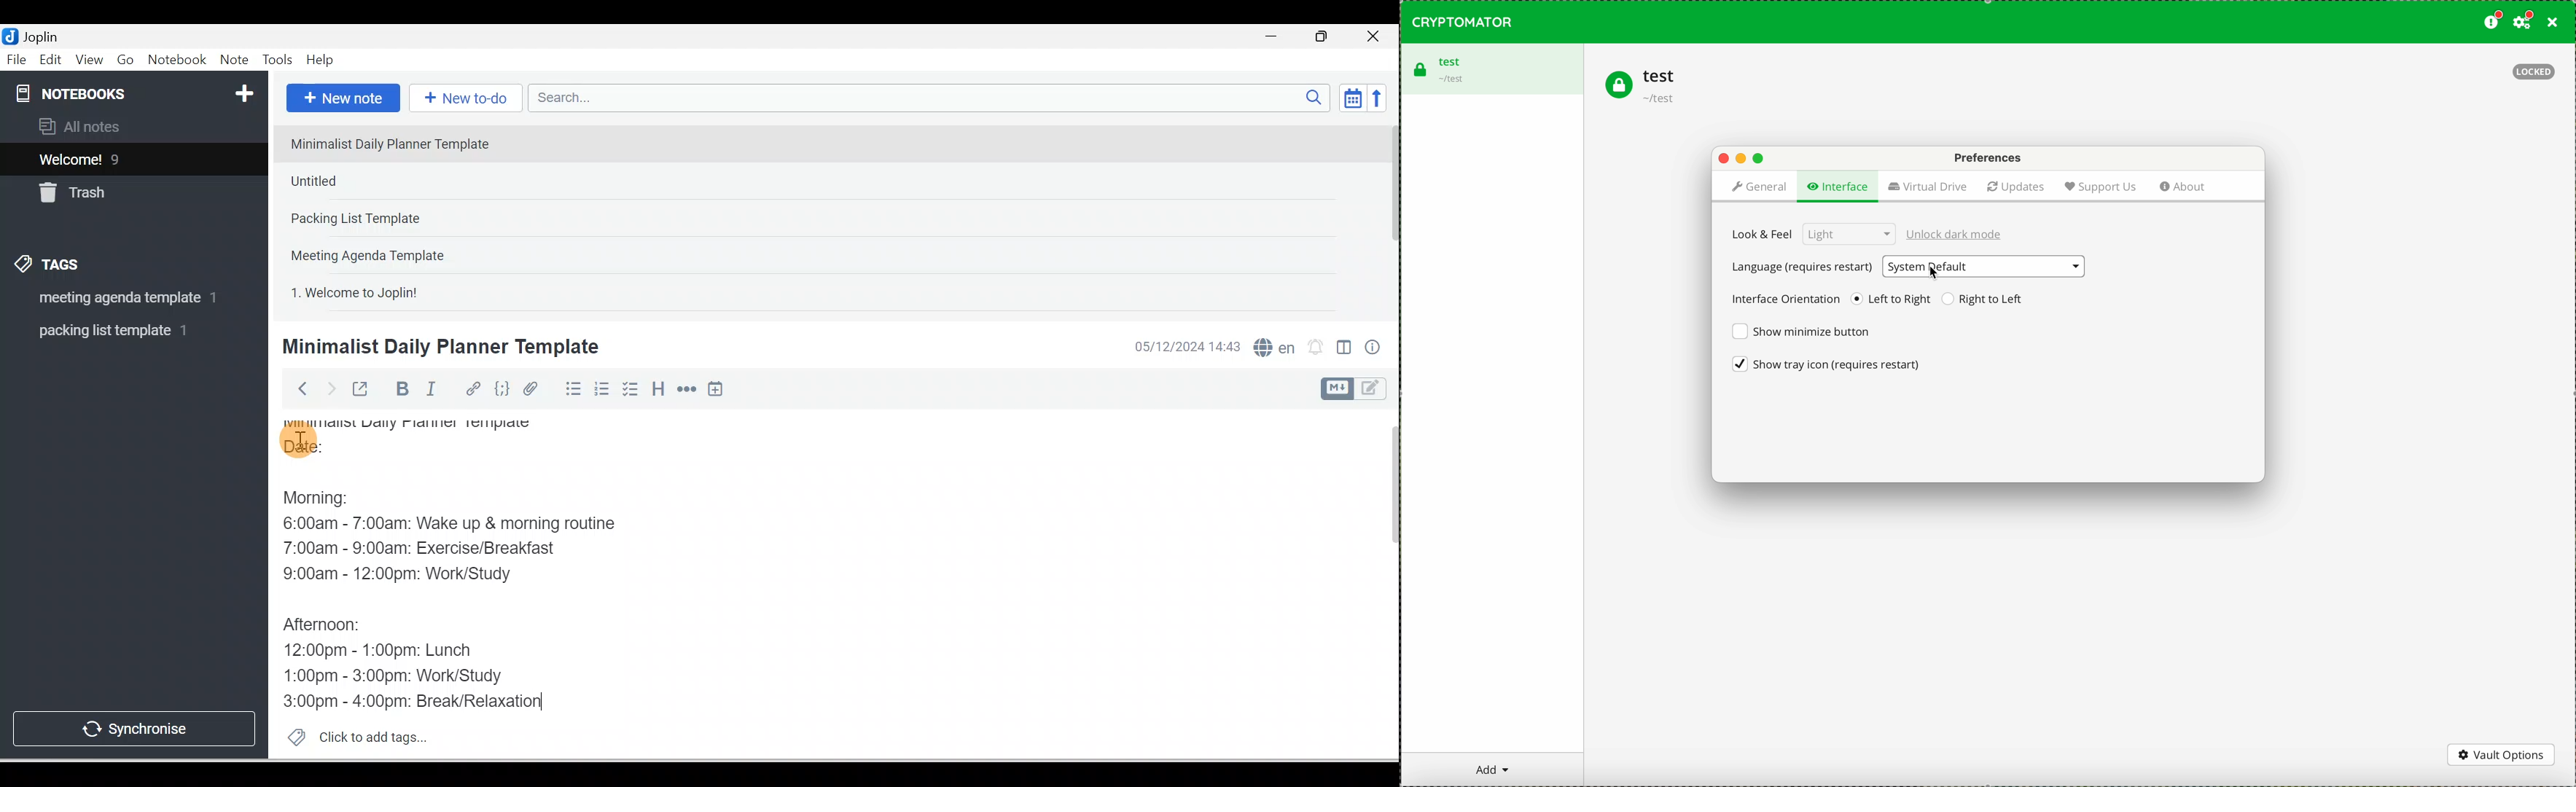  What do you see at coordinates (1271, 345) in the screenshot?
I see `Spelling` at bounding box center [1271, 345].